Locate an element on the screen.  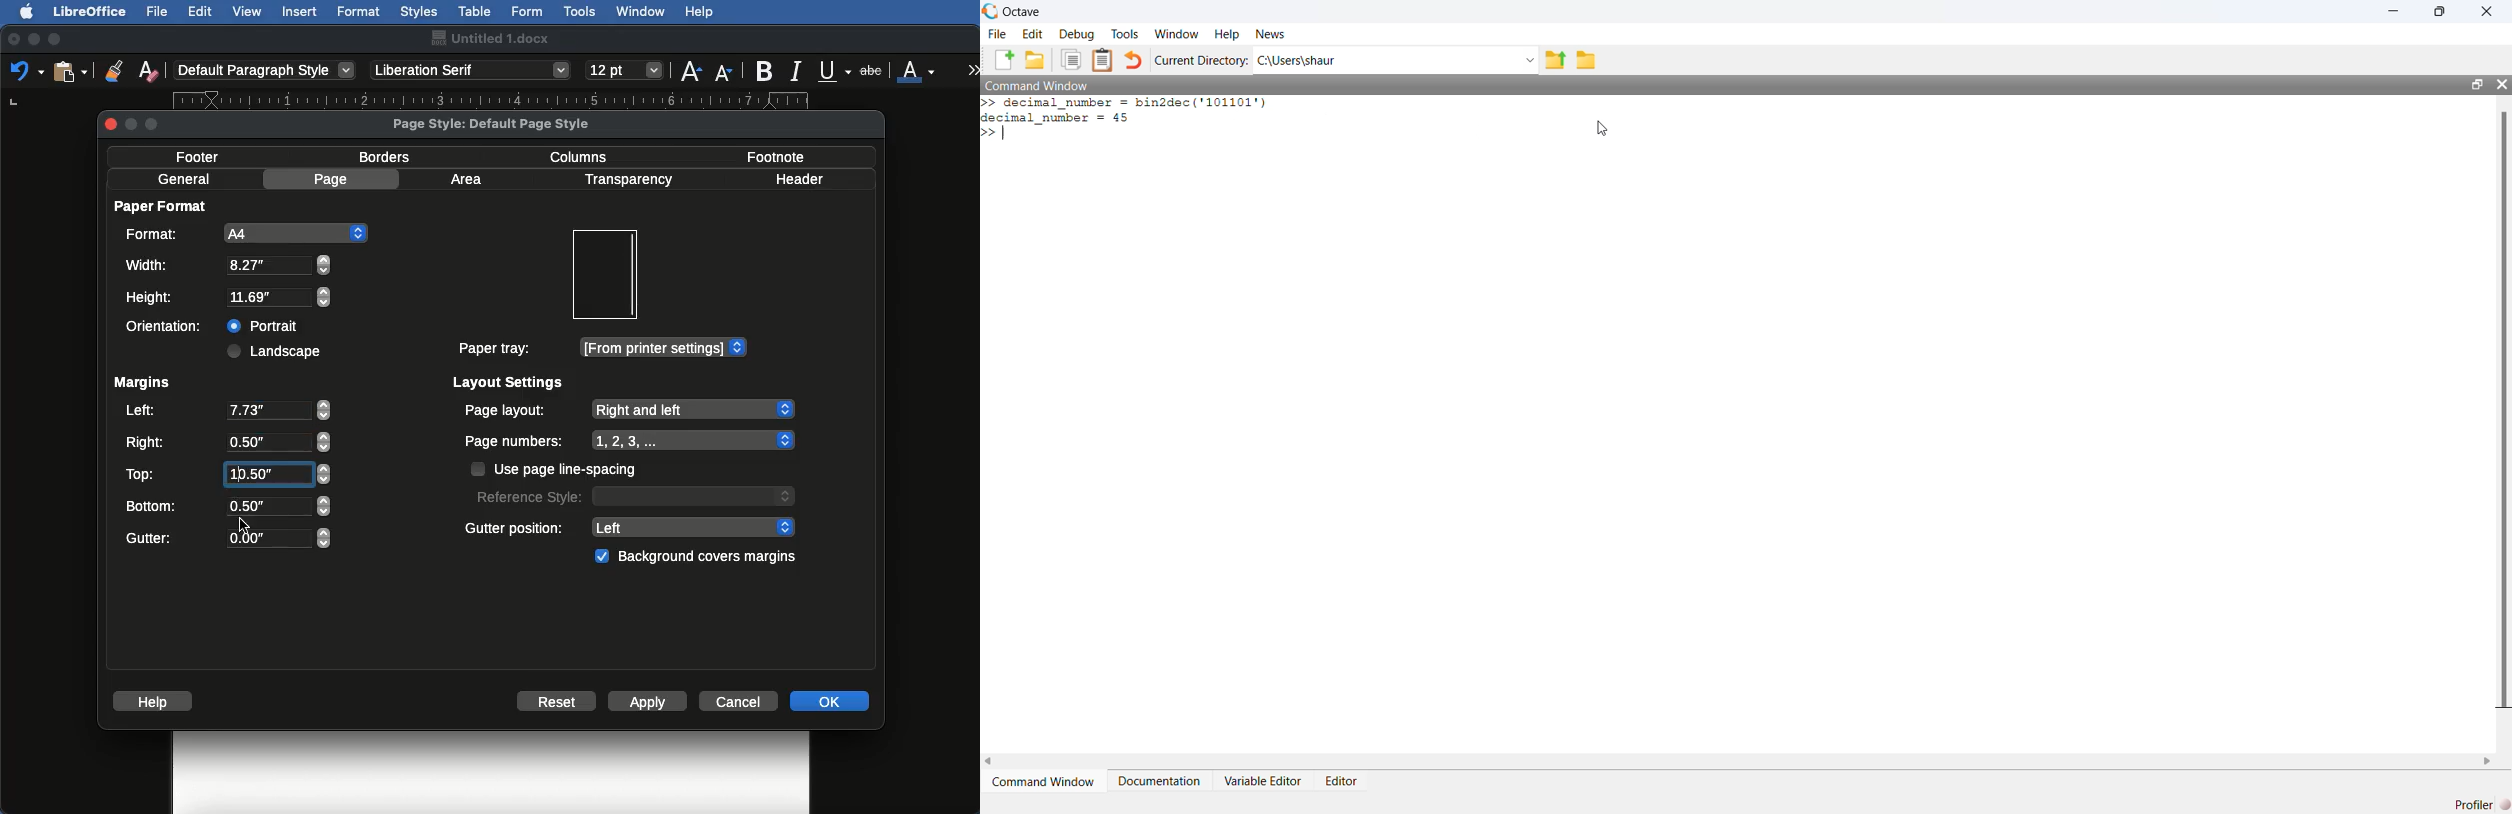
Portrait is located at coordinates (265, 323).